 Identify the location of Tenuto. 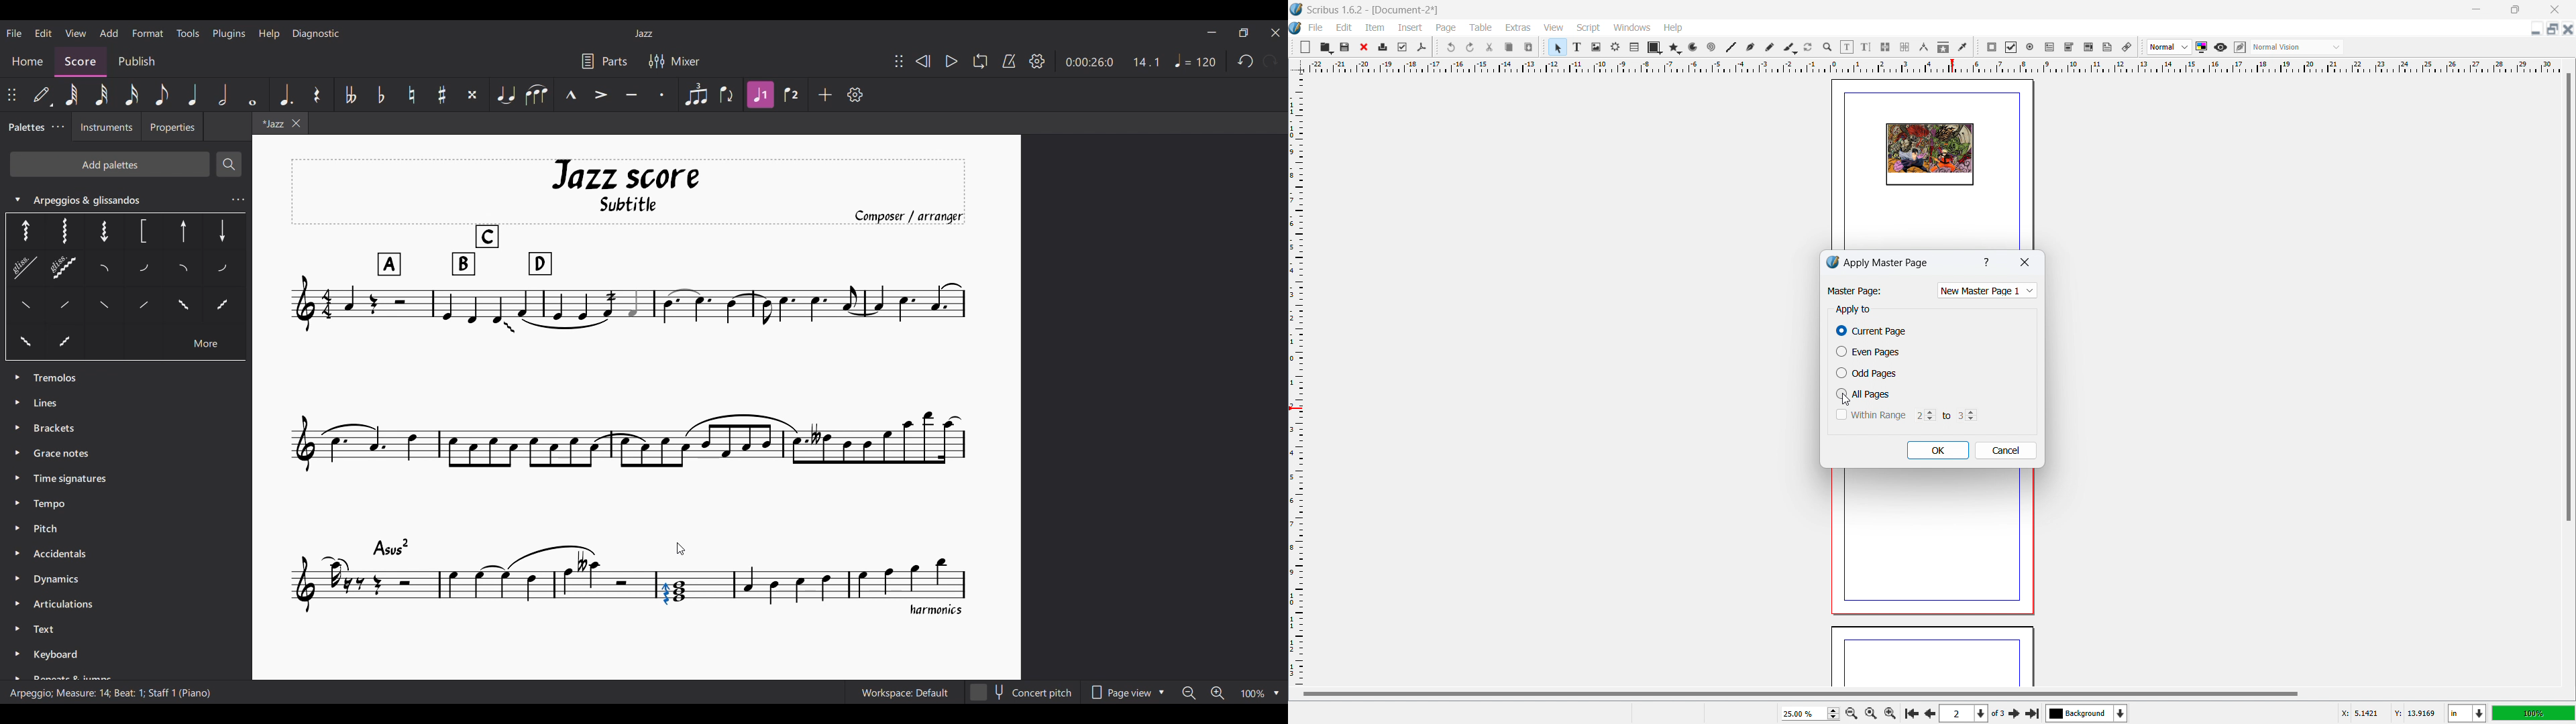
(631, 95).